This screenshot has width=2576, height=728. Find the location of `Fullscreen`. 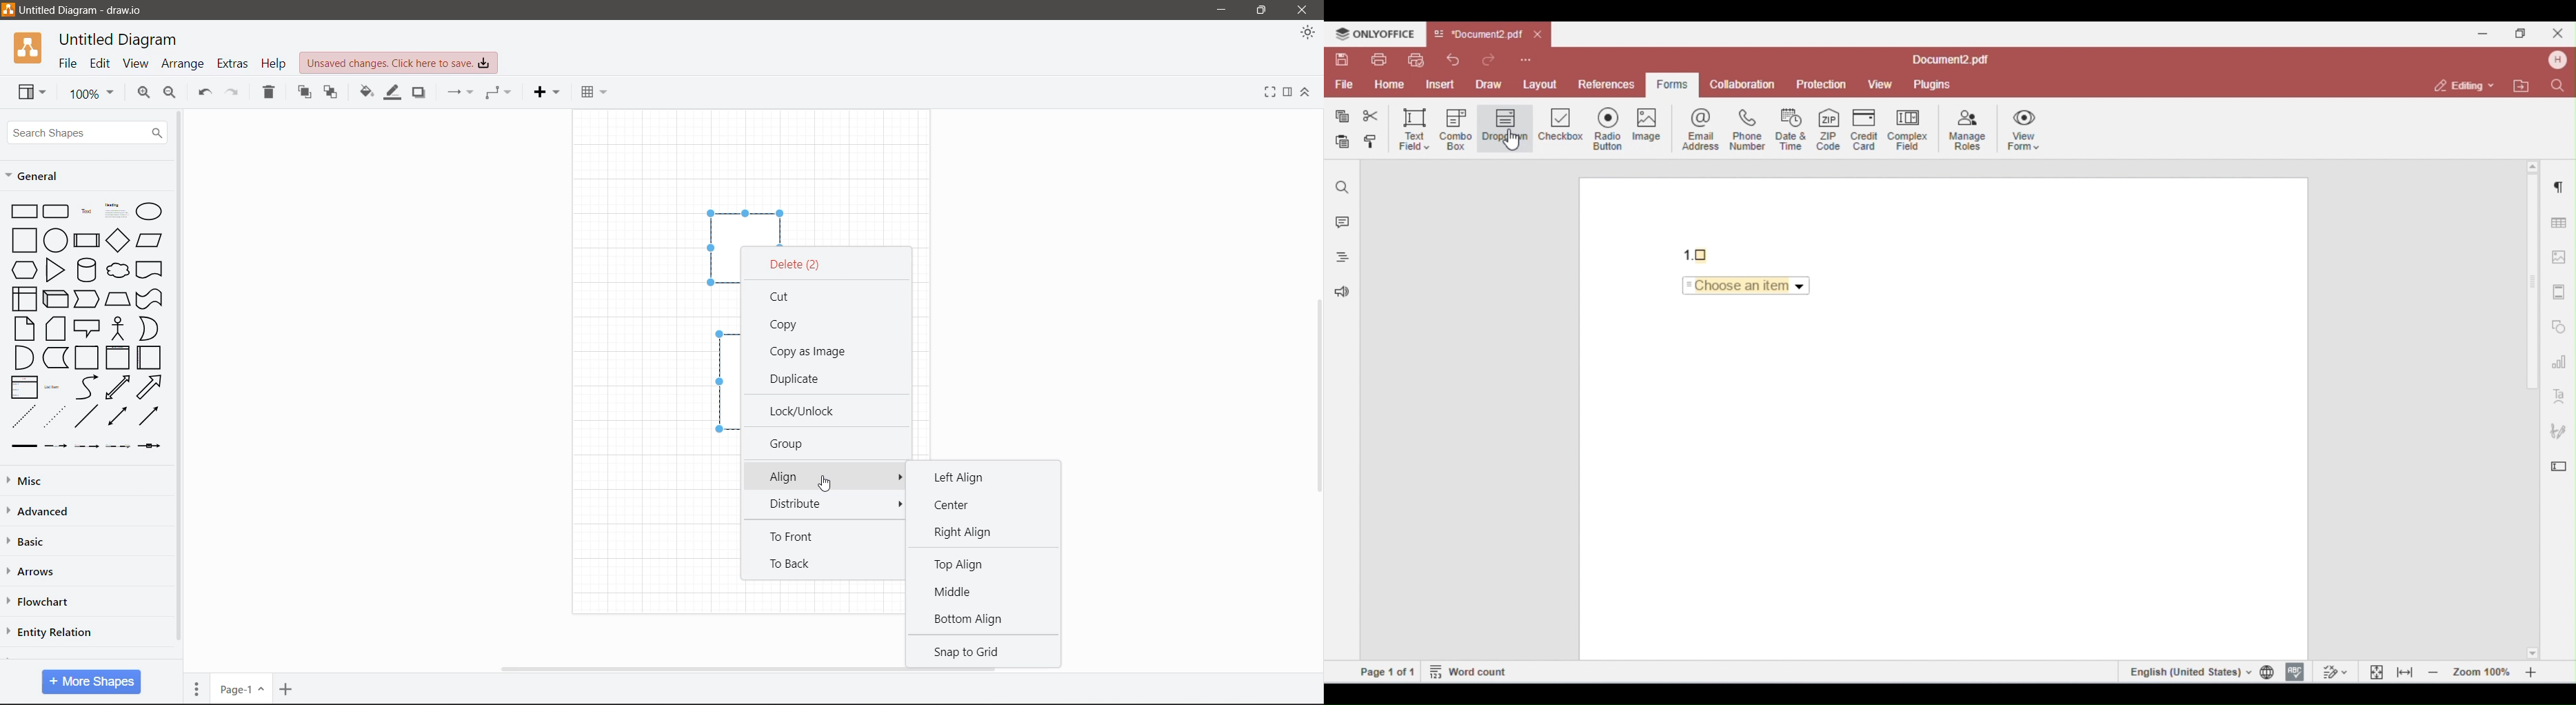

Fullscreen is located at coordinates (1269, 92).